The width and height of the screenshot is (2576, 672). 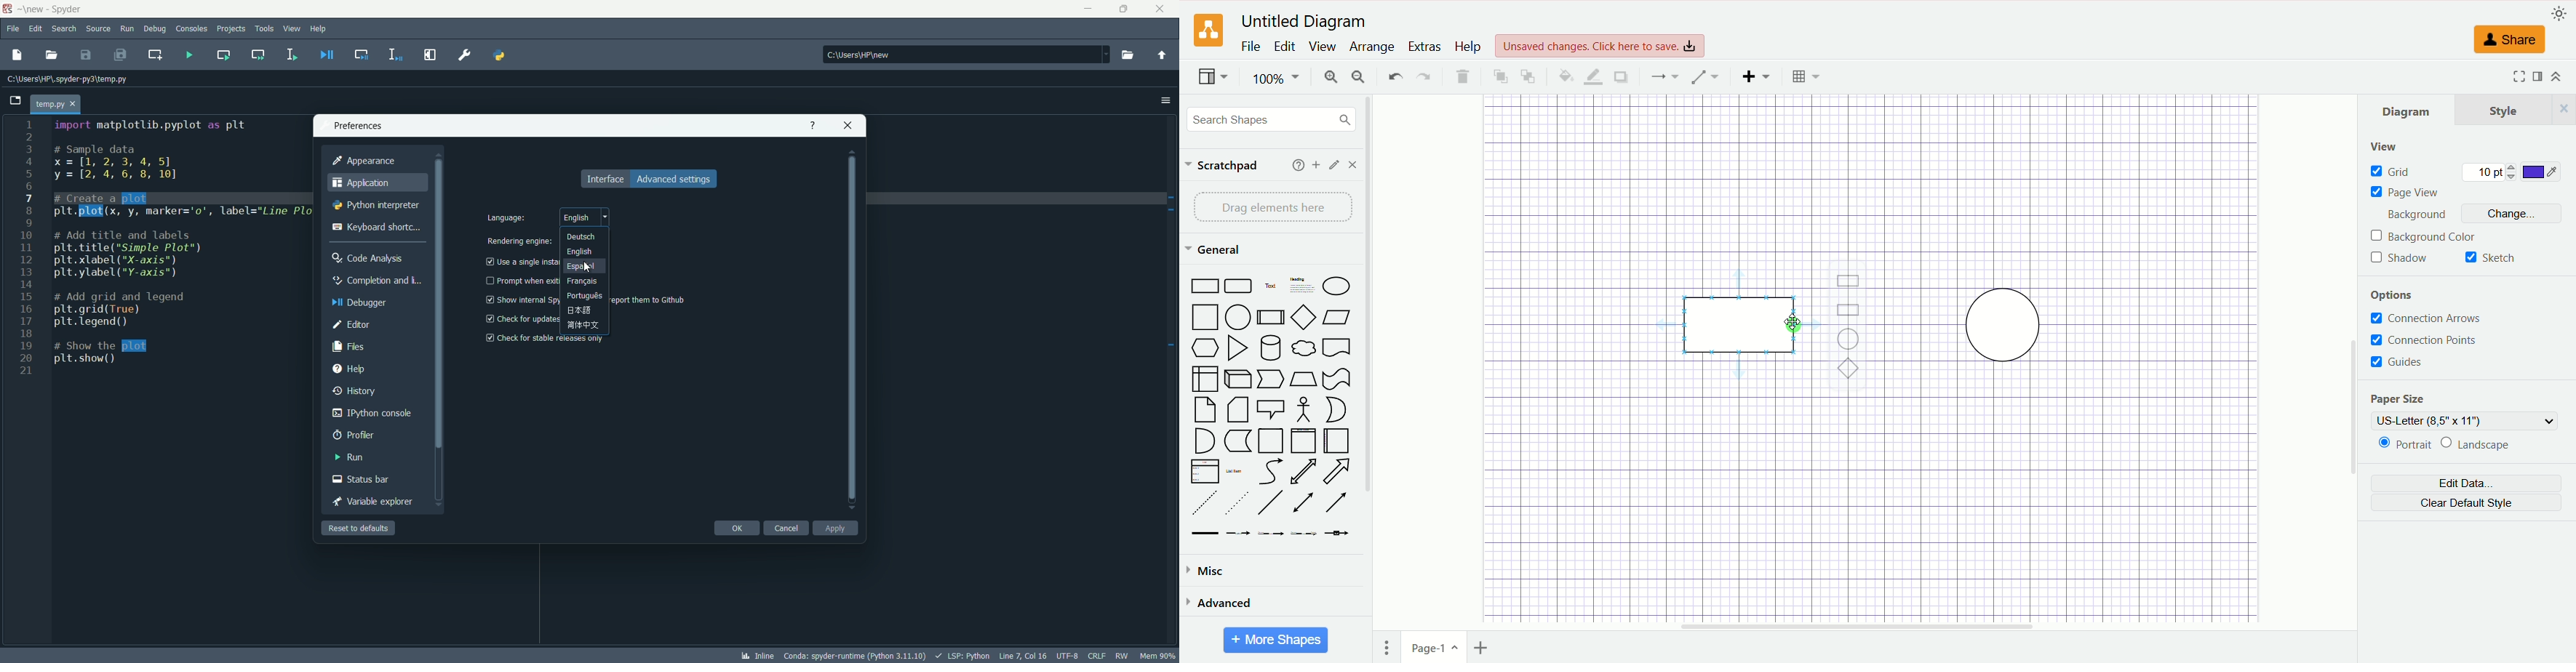 I want to click on run current cell, so click(x=223, y=55).